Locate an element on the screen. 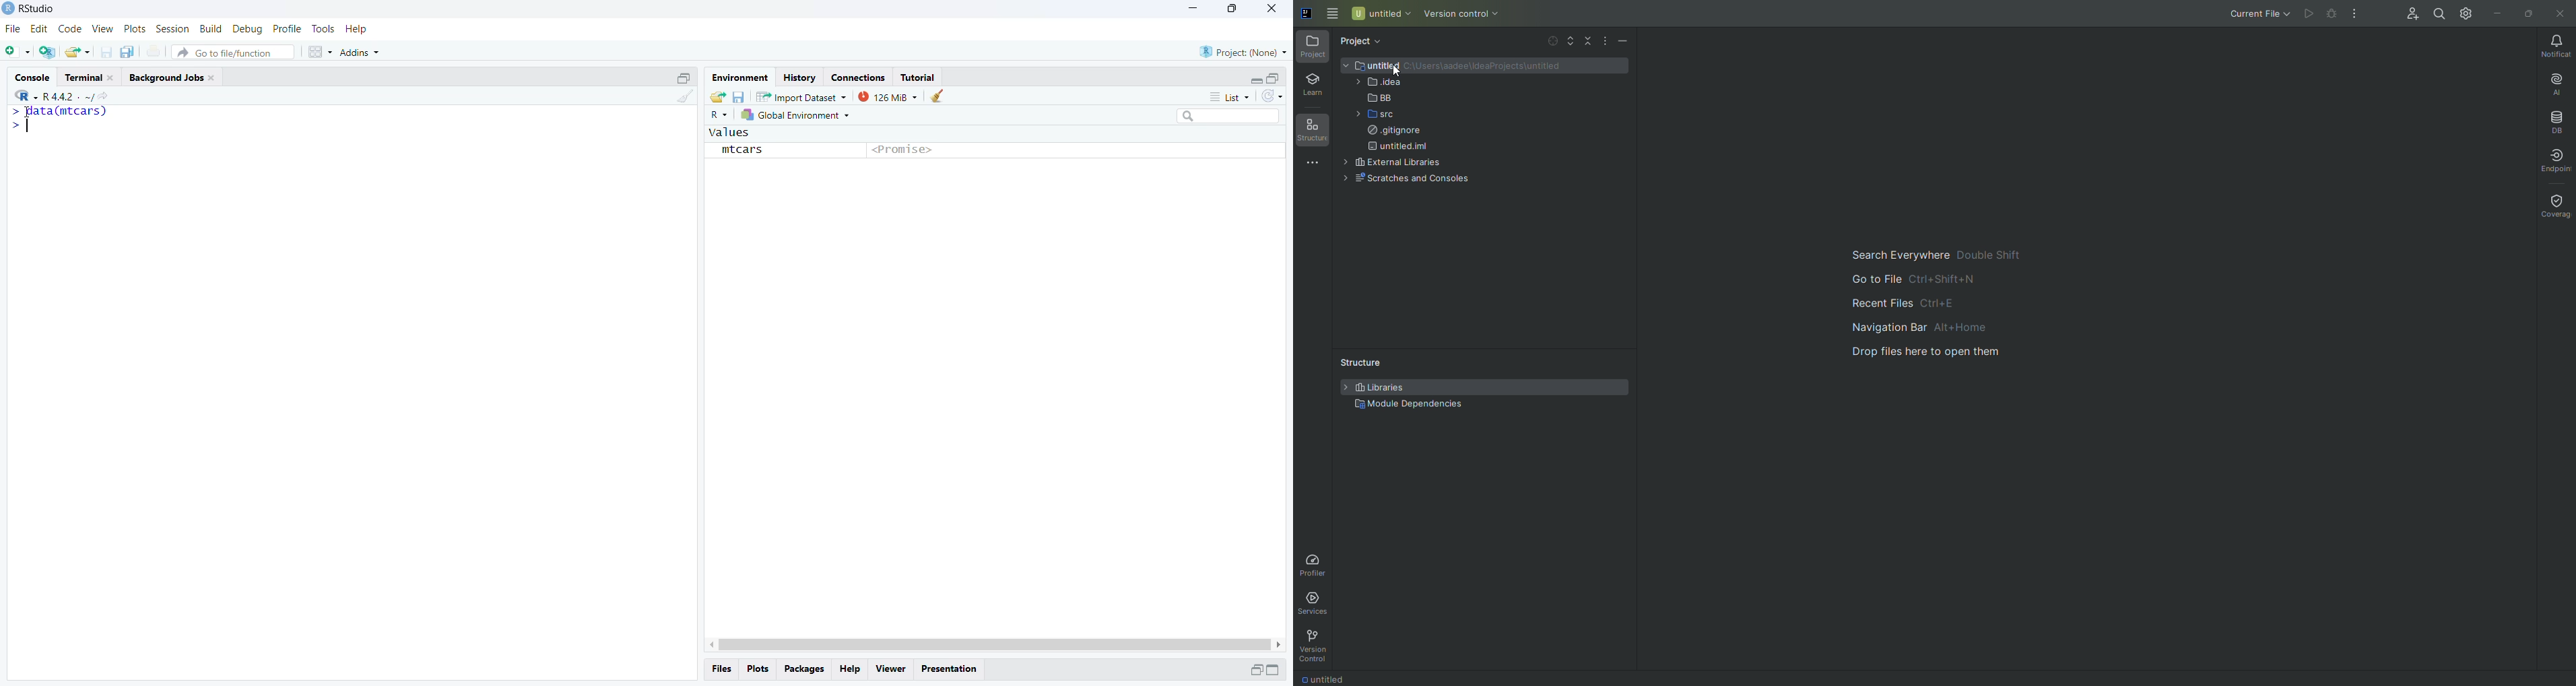 The image size is (2576, 700). Console is located at coordinates (32, 76).